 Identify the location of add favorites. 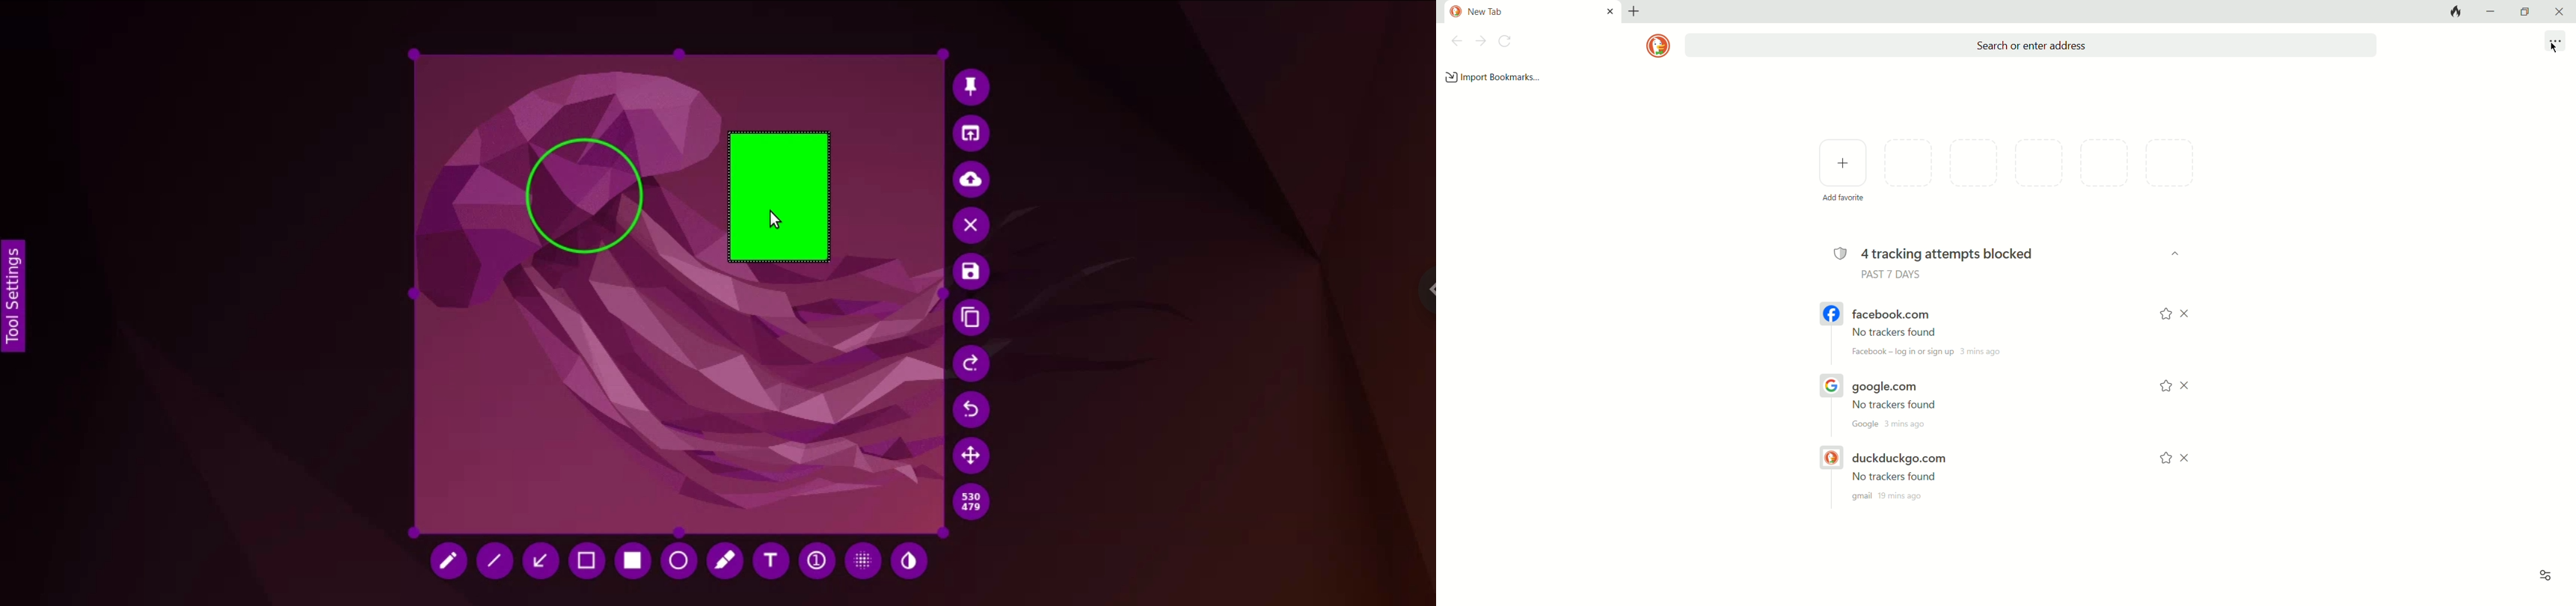
(1844, 171).